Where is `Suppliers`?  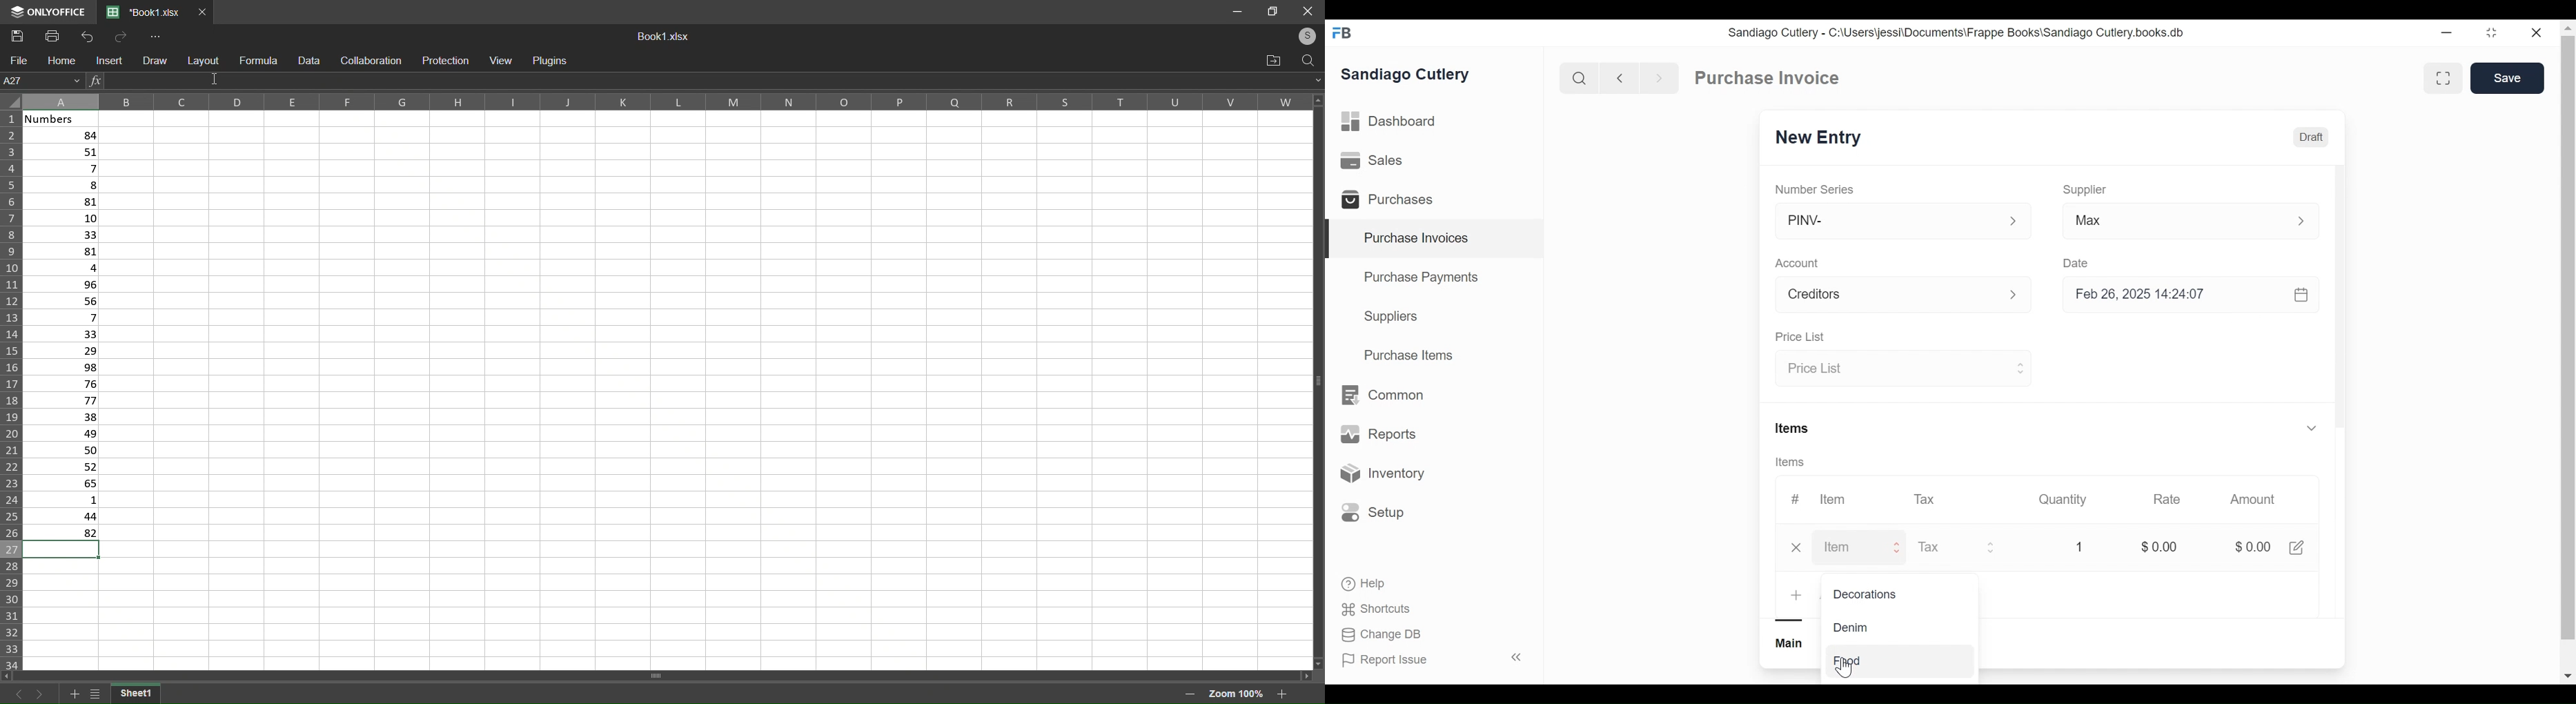 Suppliers is located at coordinates (1391, 317).